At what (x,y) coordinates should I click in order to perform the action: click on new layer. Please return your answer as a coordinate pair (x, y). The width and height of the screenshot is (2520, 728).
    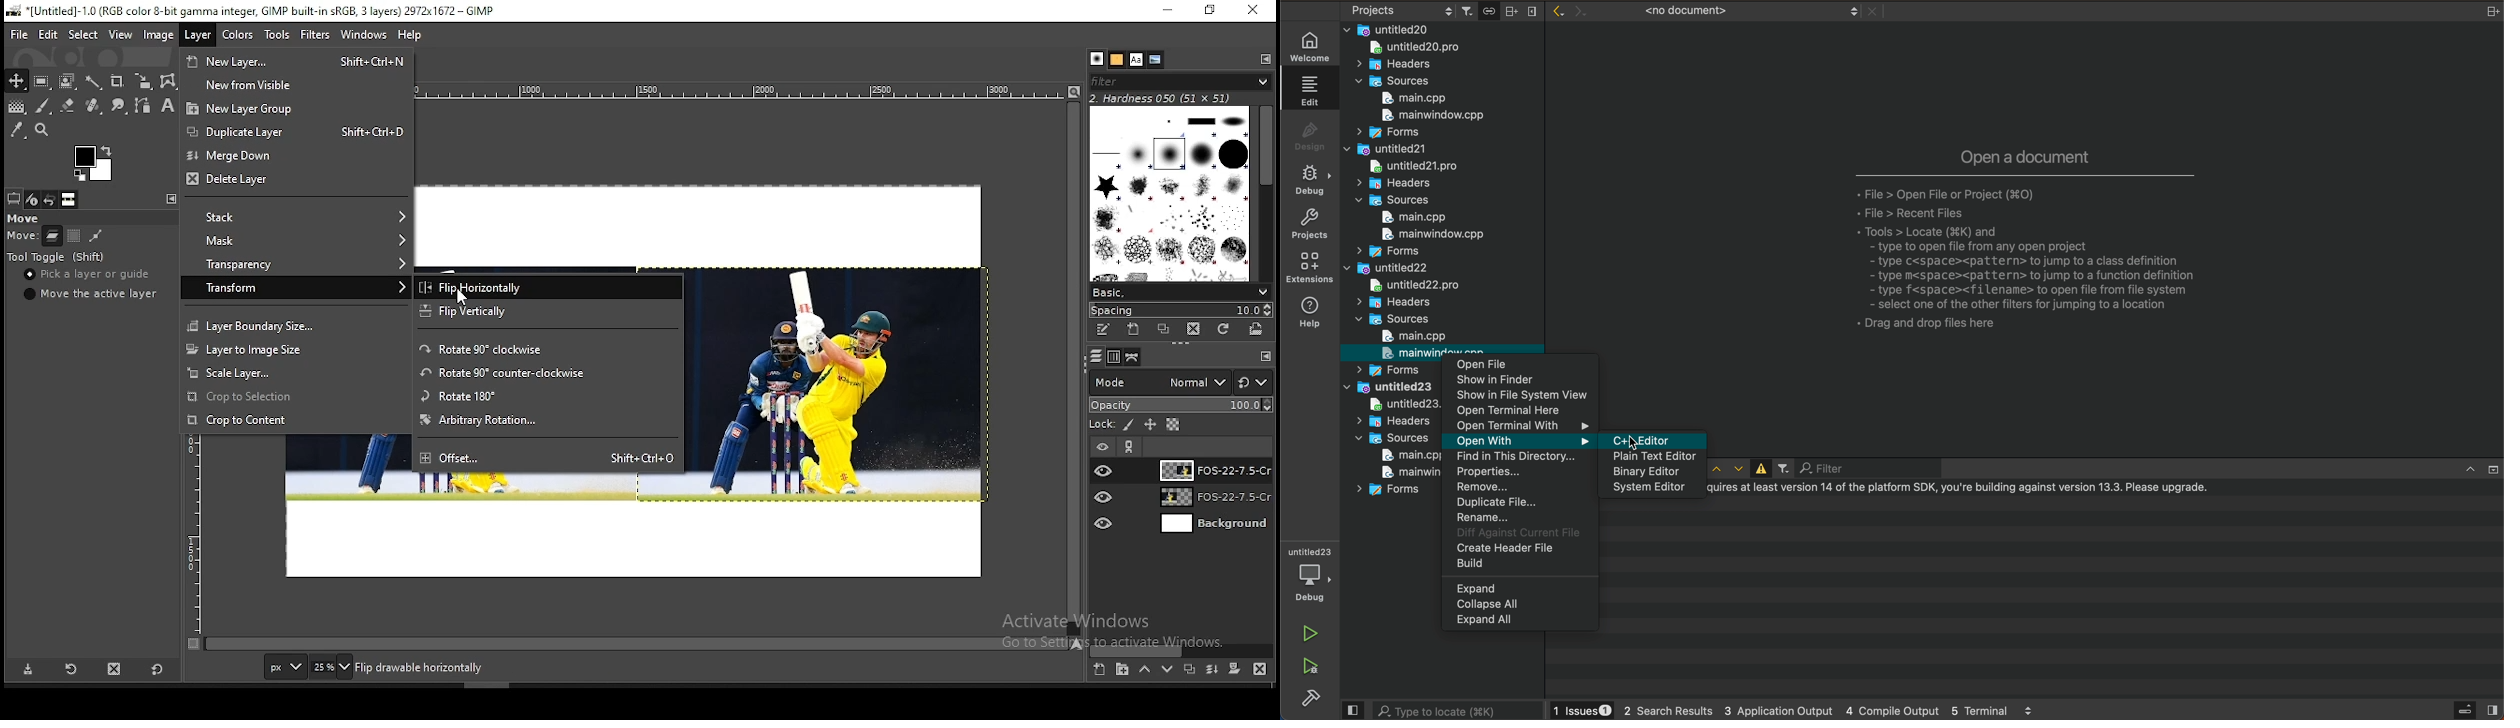
    Looking at the image, I should click on (253, 59).